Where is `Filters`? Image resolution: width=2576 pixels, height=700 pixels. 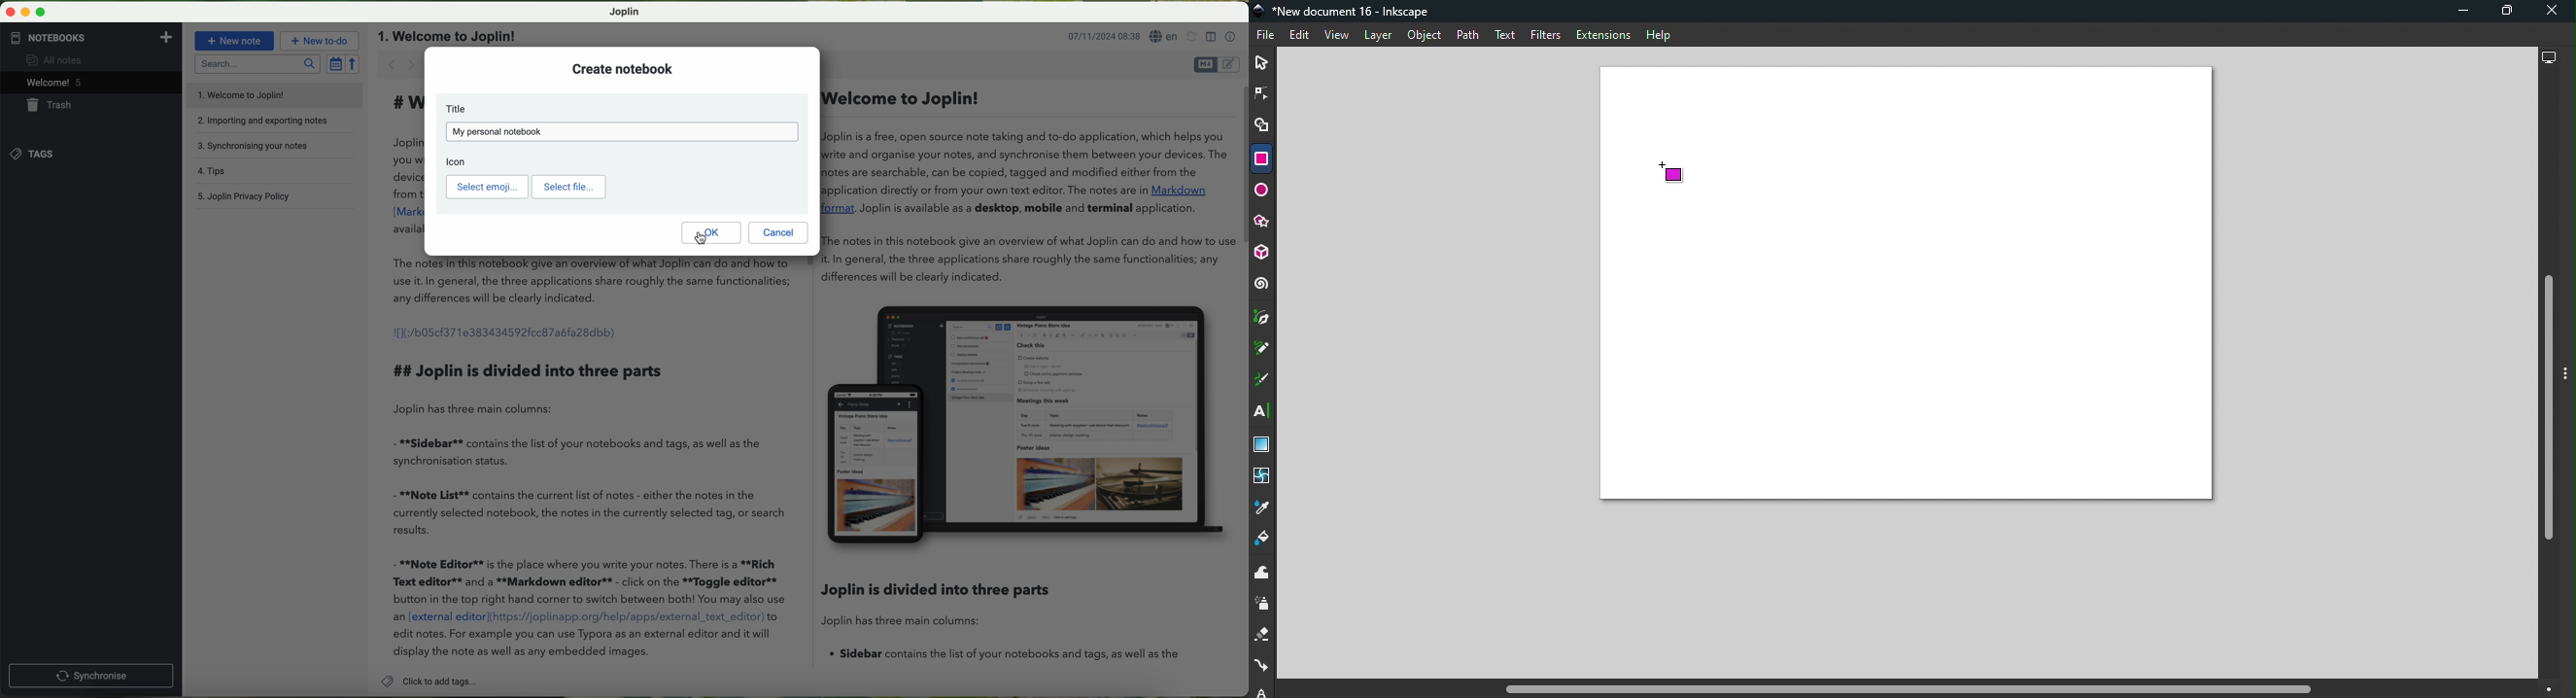 Filters is located at coordinates (1546, 37).